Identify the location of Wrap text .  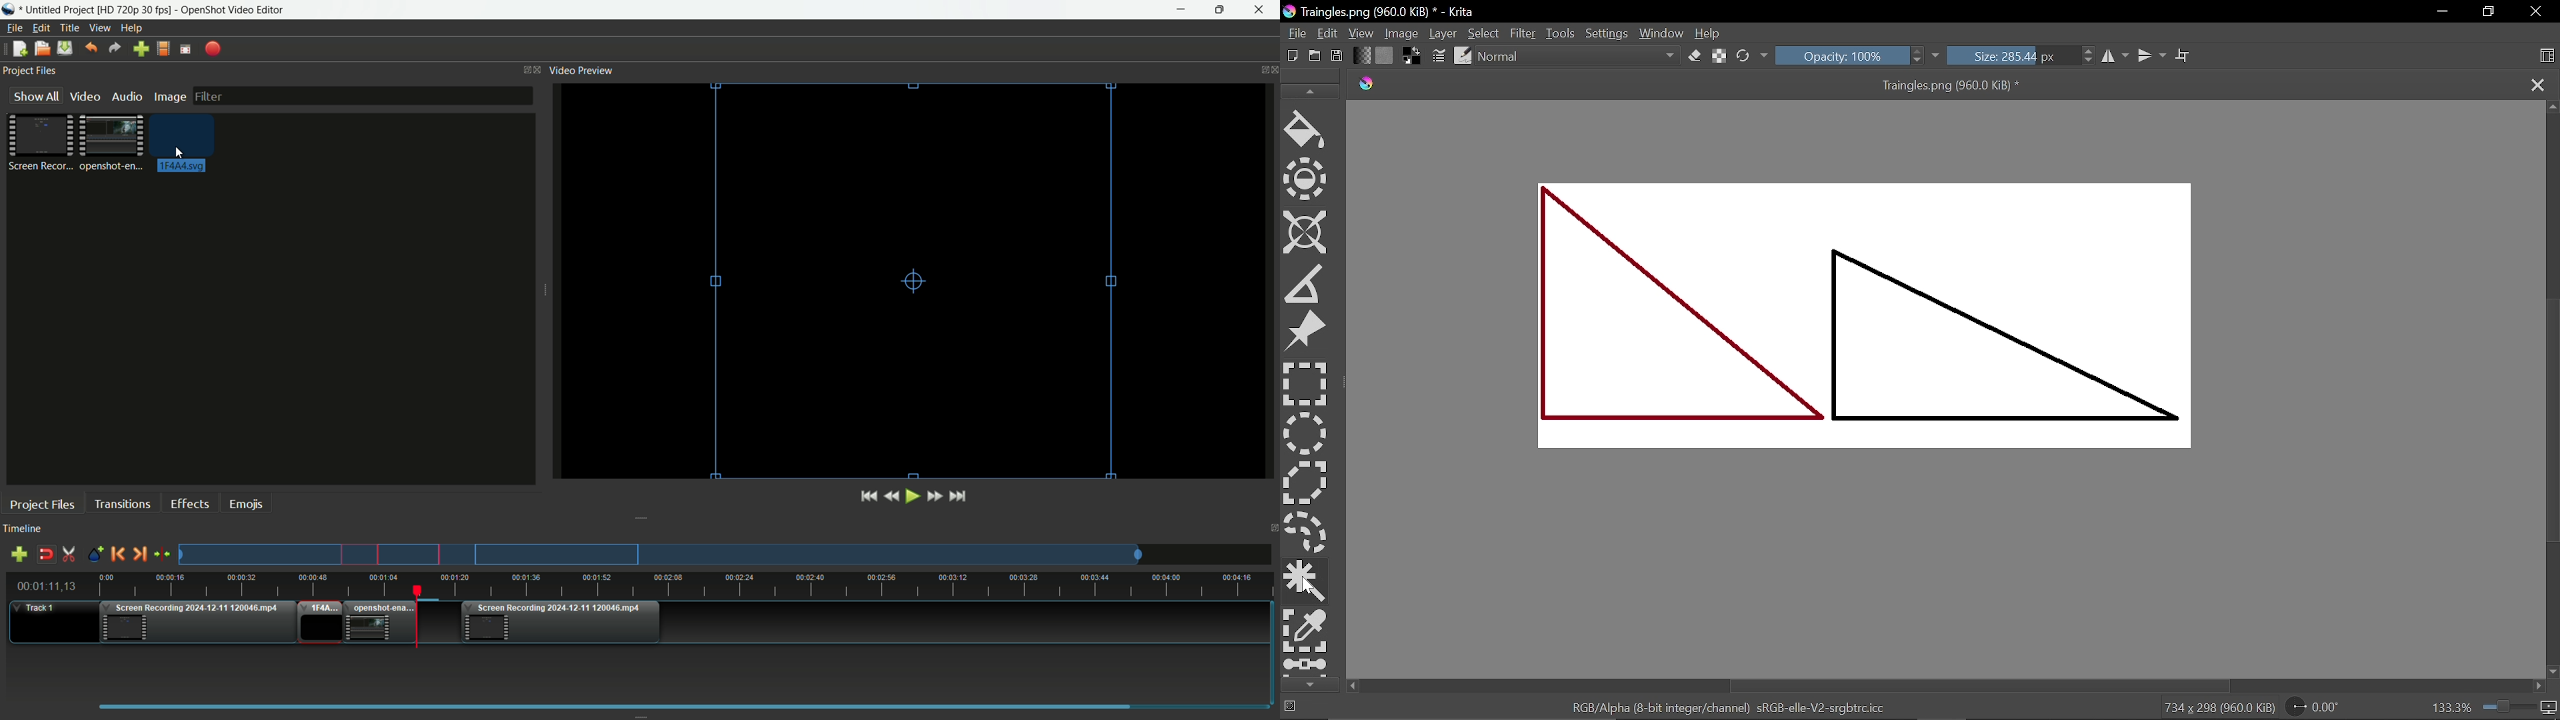
(2184, 56).